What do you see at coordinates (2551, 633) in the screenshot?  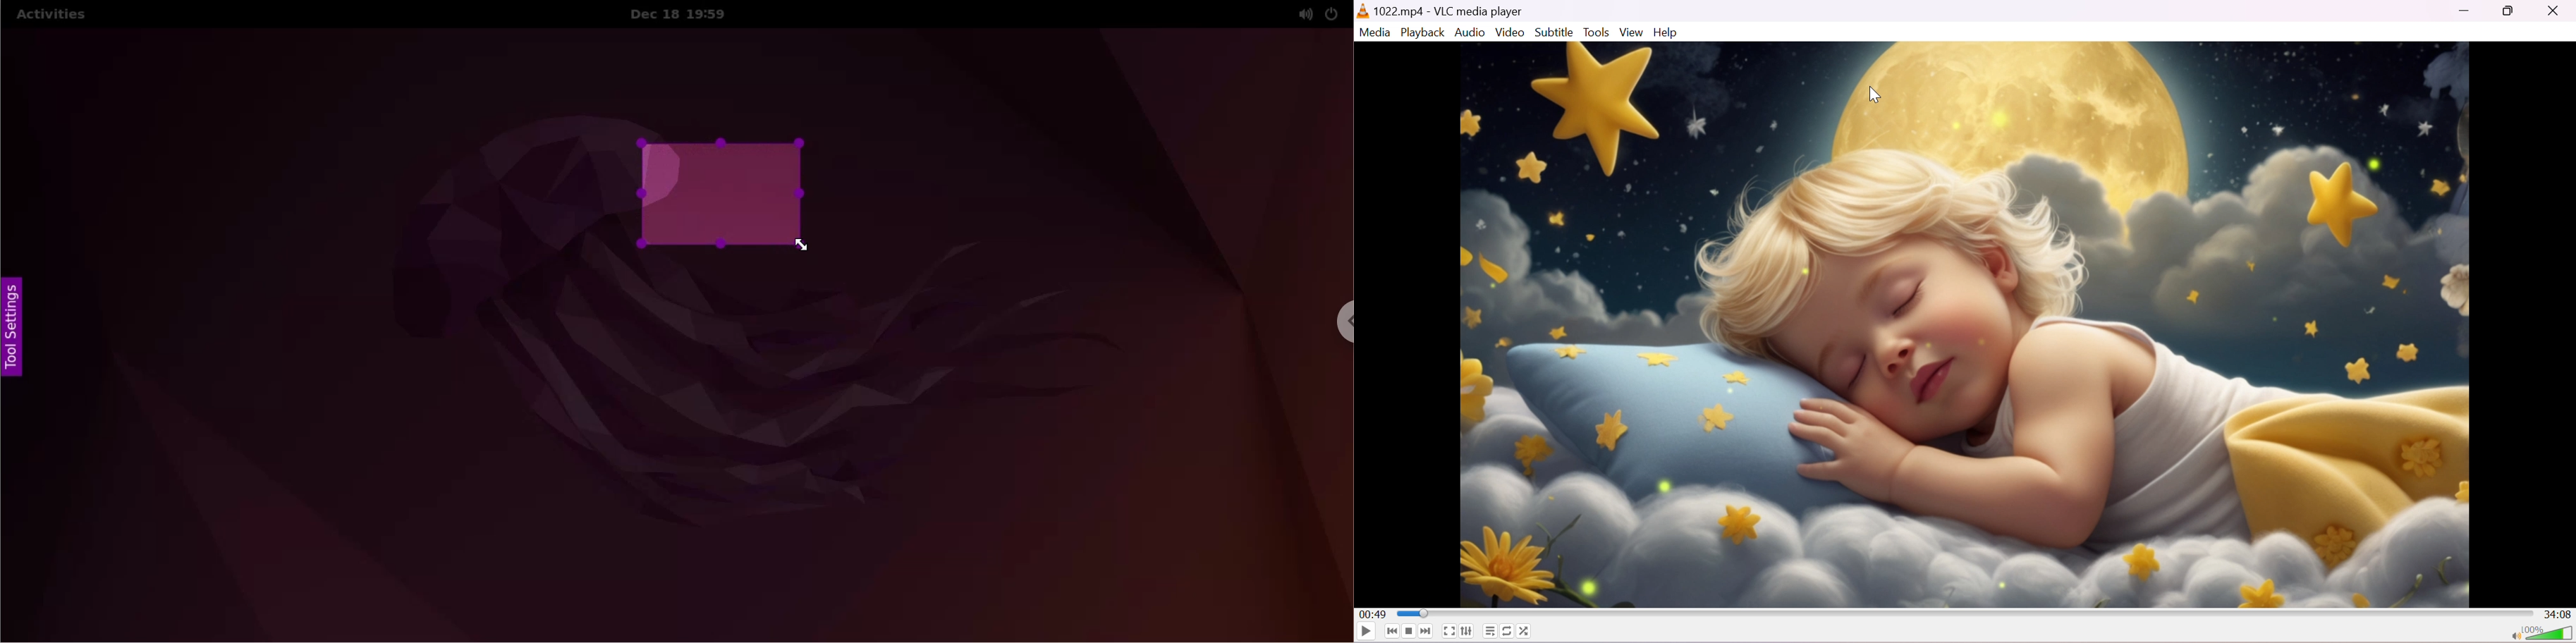 I see `Volume` at bounding box center [2551, 633].